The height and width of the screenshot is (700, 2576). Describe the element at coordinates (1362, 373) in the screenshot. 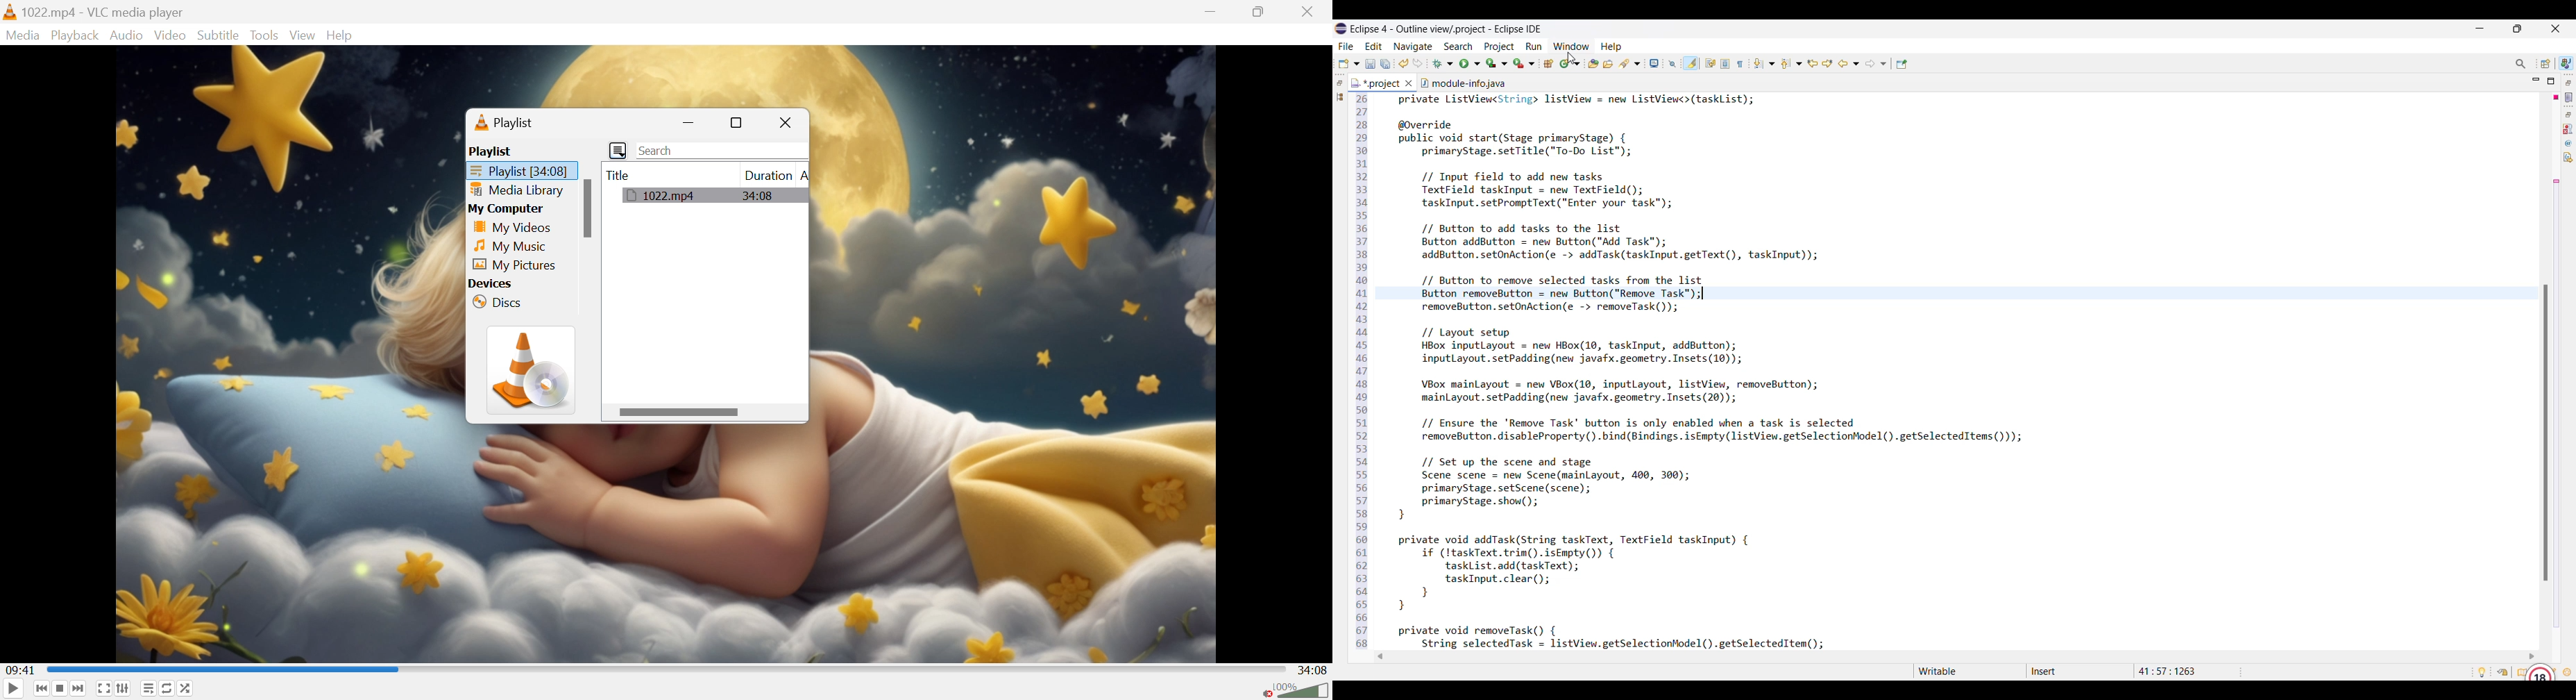

I see `line number` at that location.